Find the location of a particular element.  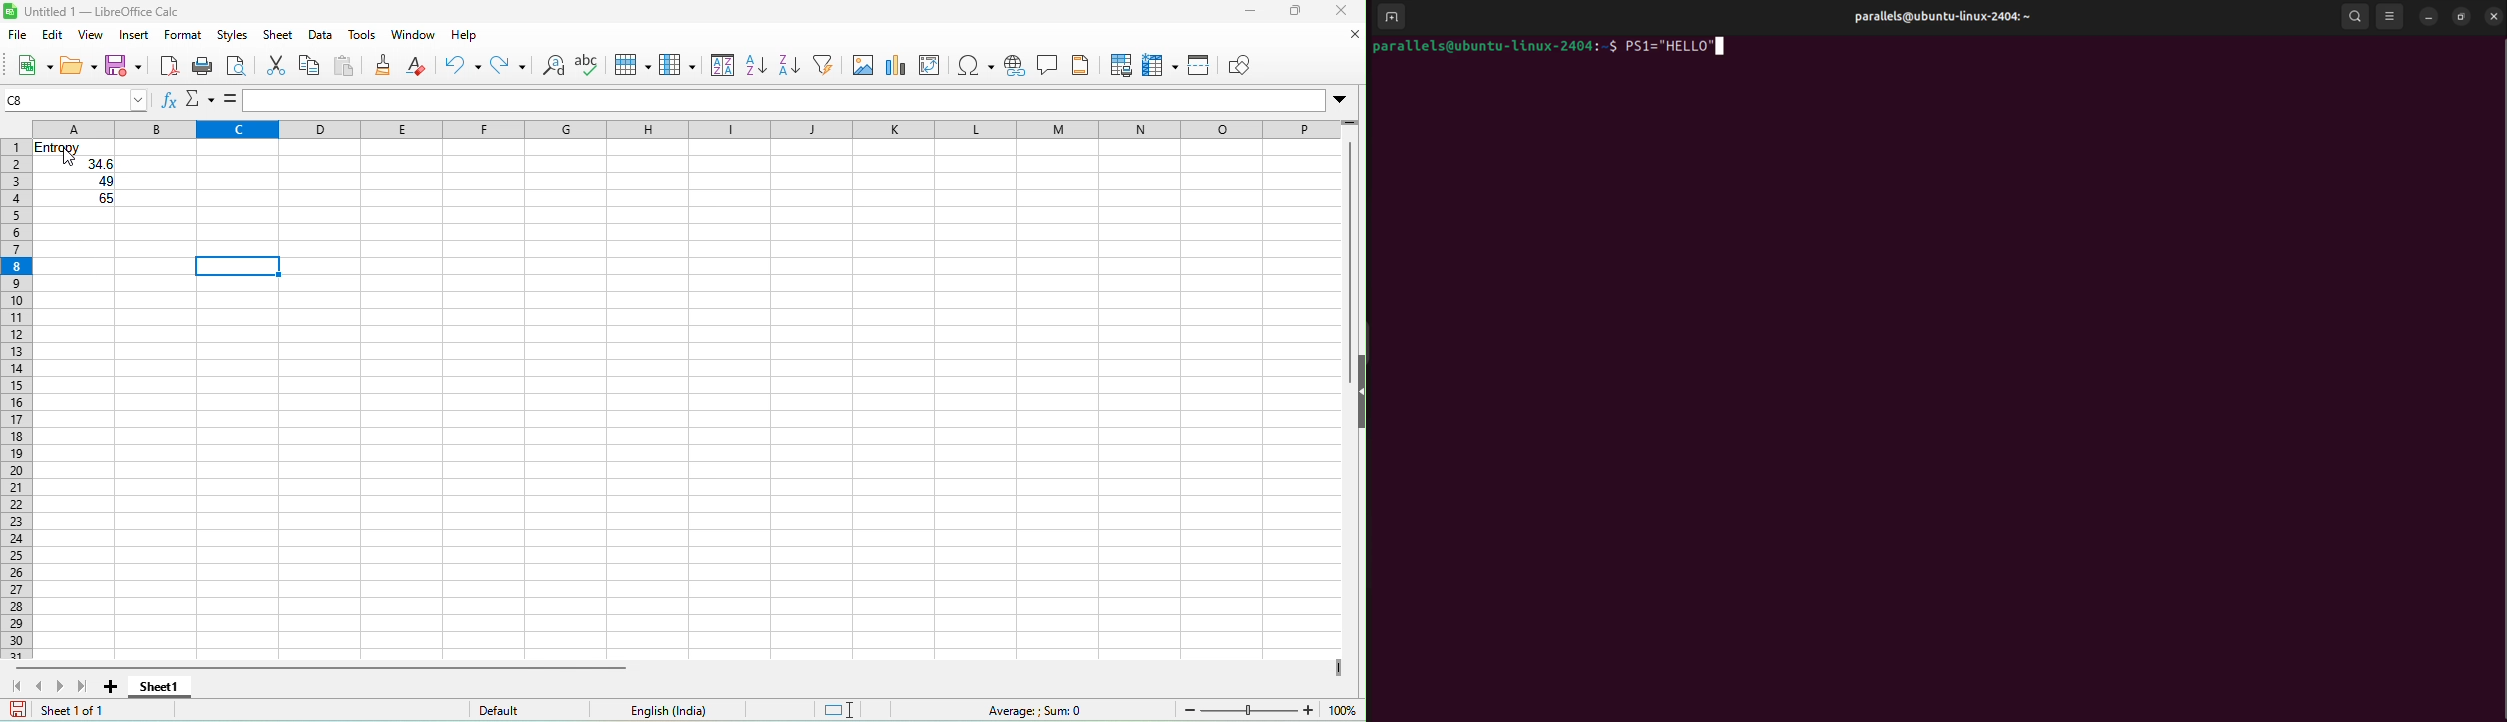

close is located at coordinates (1346, 12).